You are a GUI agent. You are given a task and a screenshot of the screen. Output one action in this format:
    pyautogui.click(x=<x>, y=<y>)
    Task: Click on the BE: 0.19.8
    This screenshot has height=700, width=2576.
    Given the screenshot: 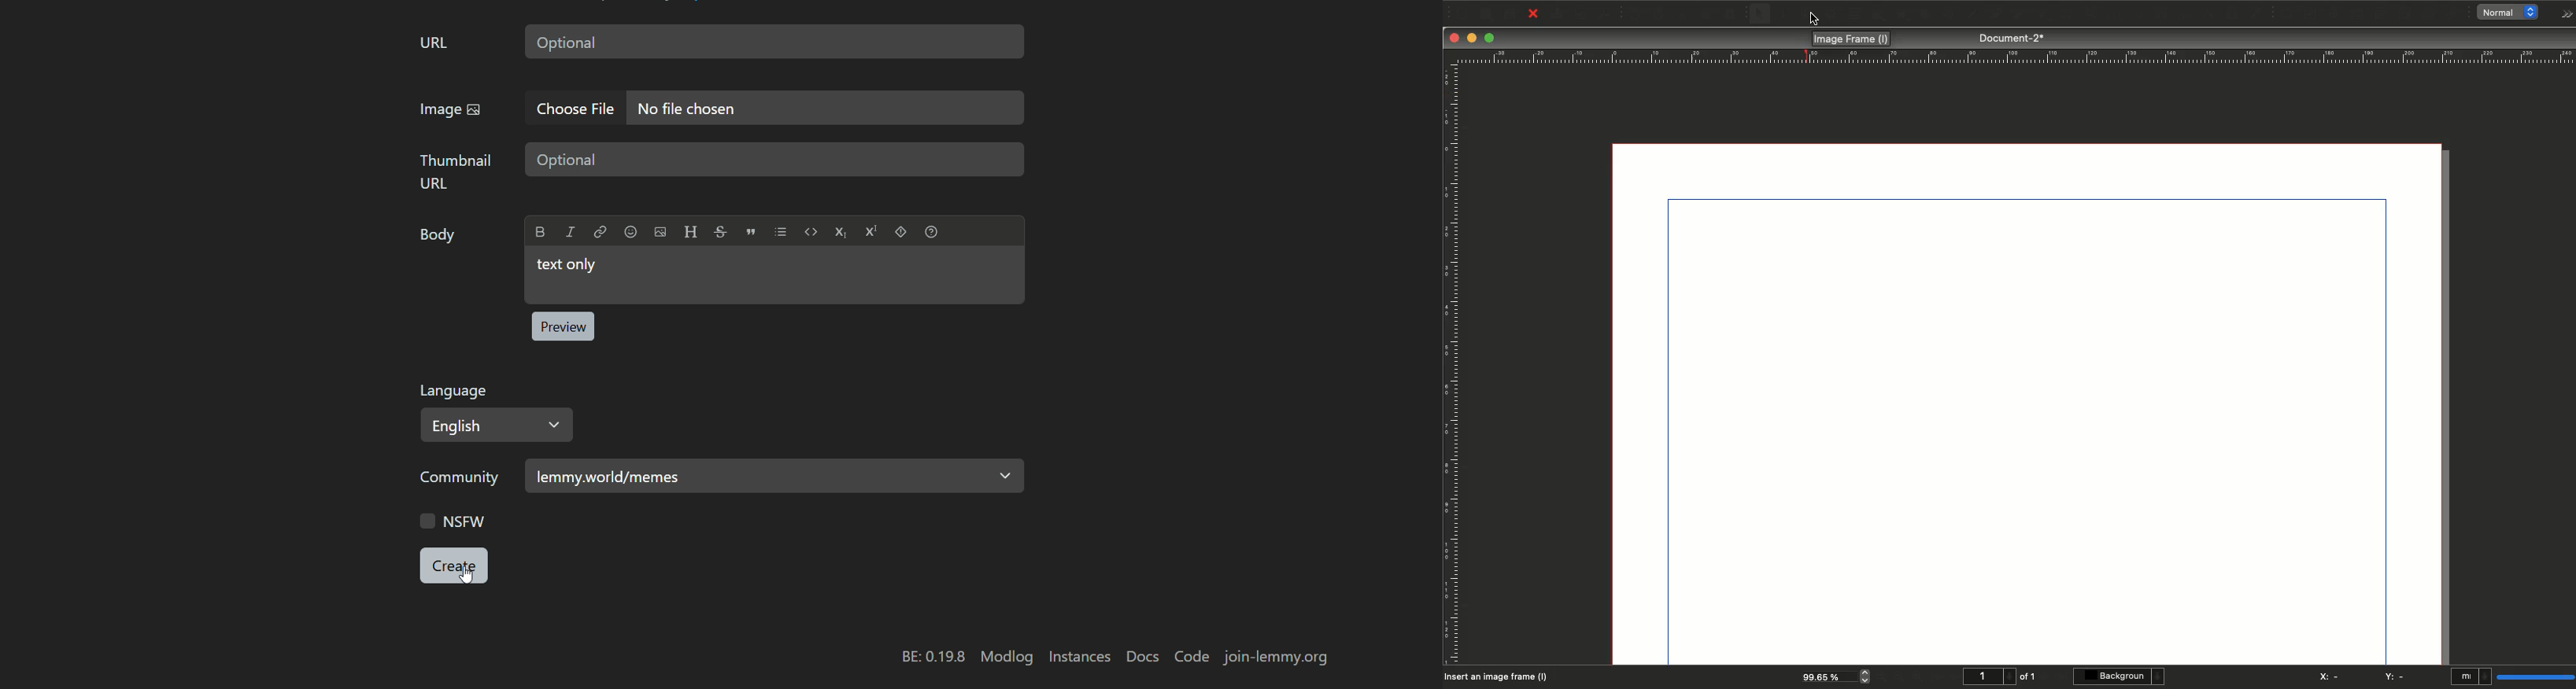 What is the action you would take?
    pyautogui.click(x=934, y=657)
    